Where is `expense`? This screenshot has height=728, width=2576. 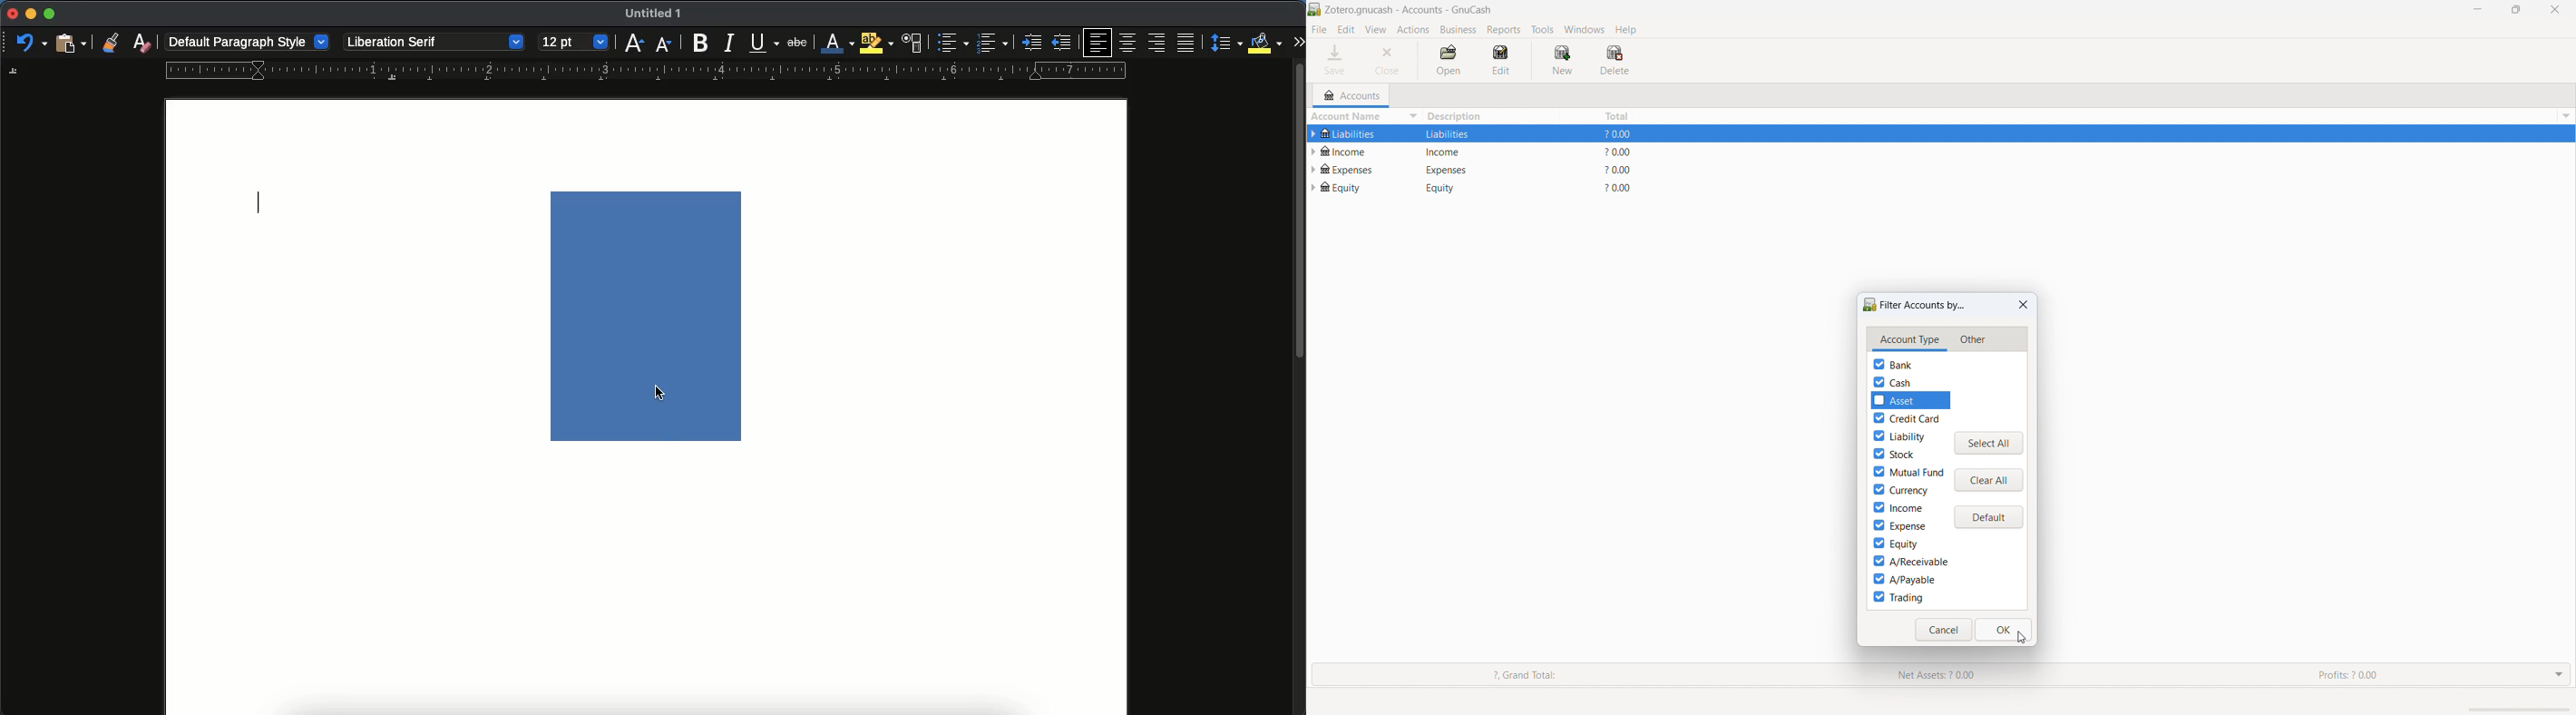
expense is located at coordinates (1899, 525).